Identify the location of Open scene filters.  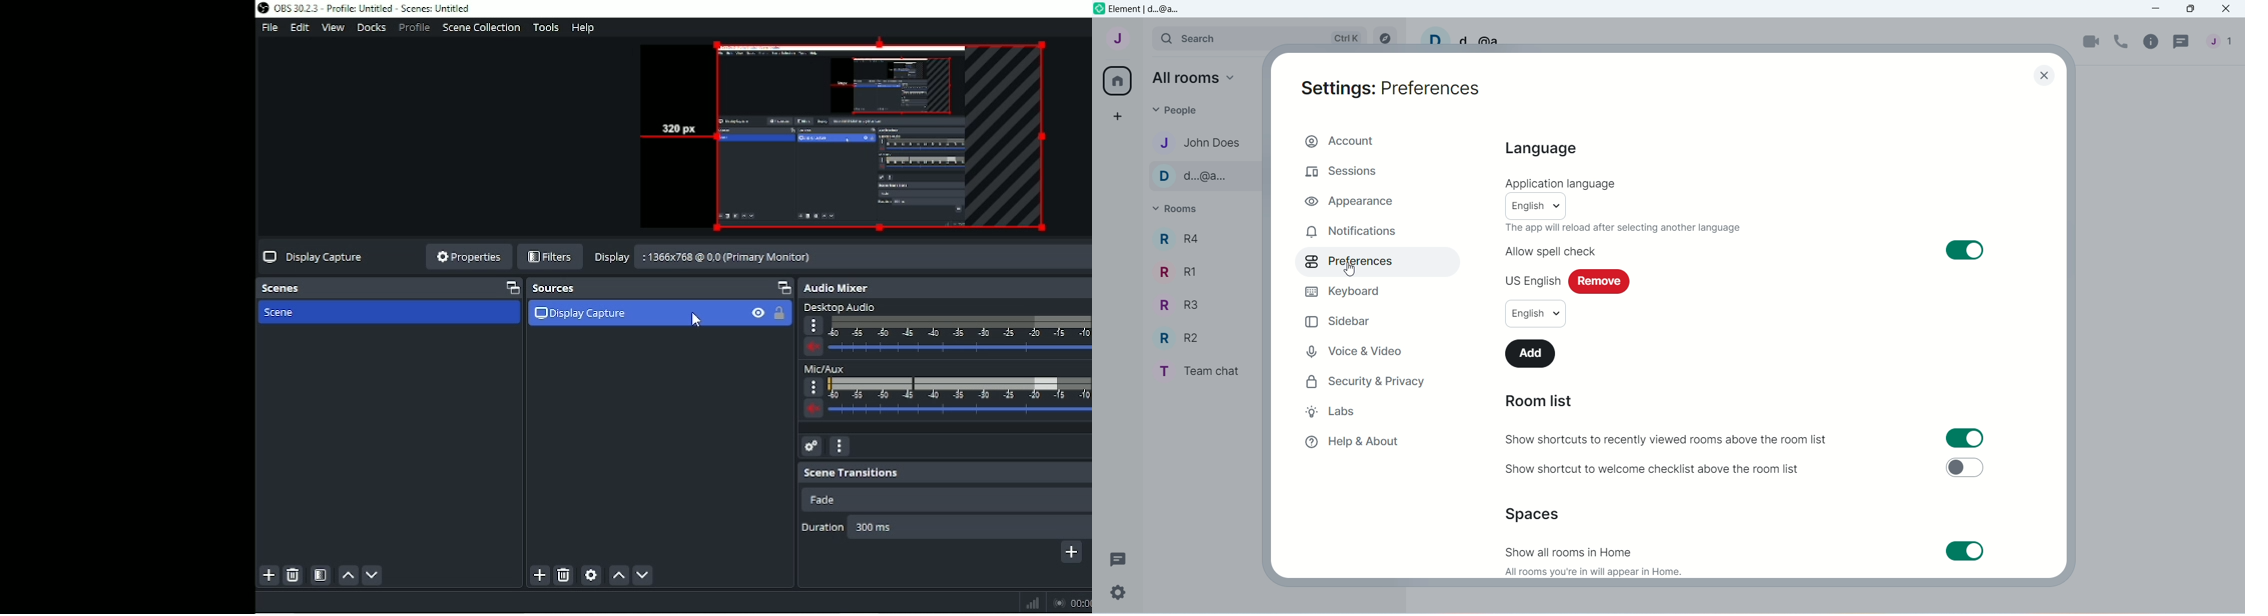
(320, 575).